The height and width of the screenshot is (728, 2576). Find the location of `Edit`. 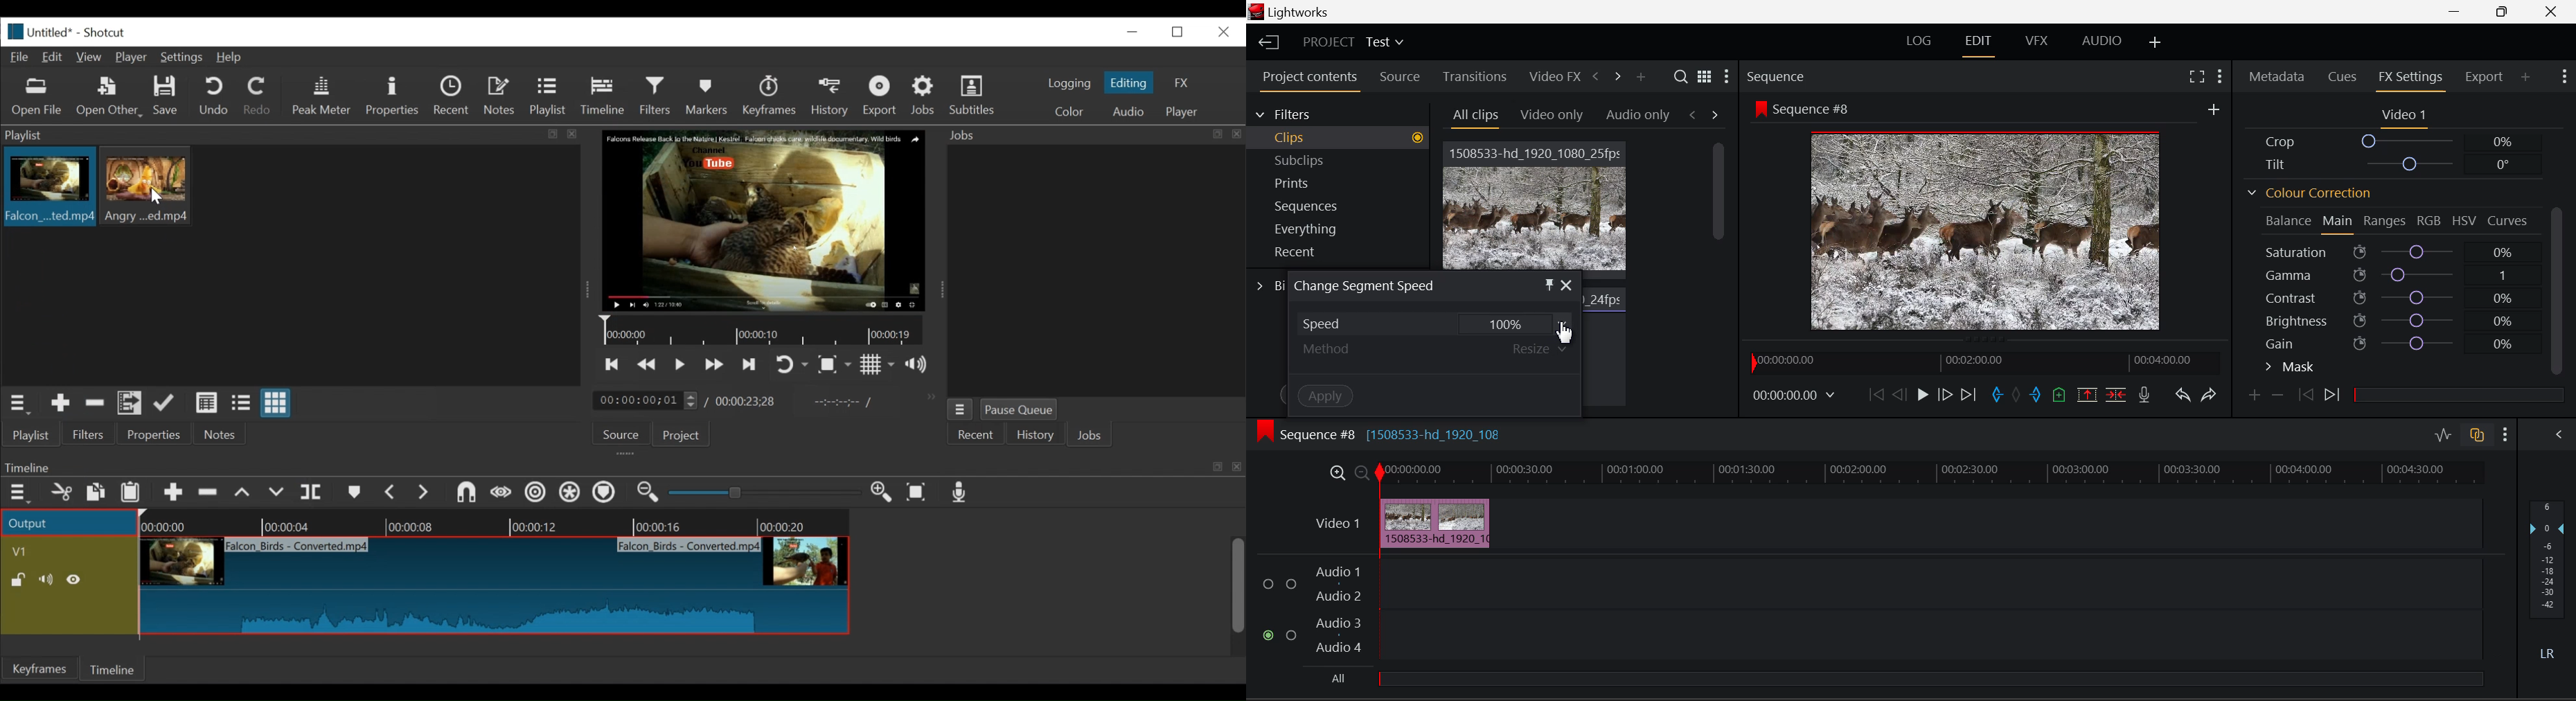

Edit is located at coordinates (55, 56).